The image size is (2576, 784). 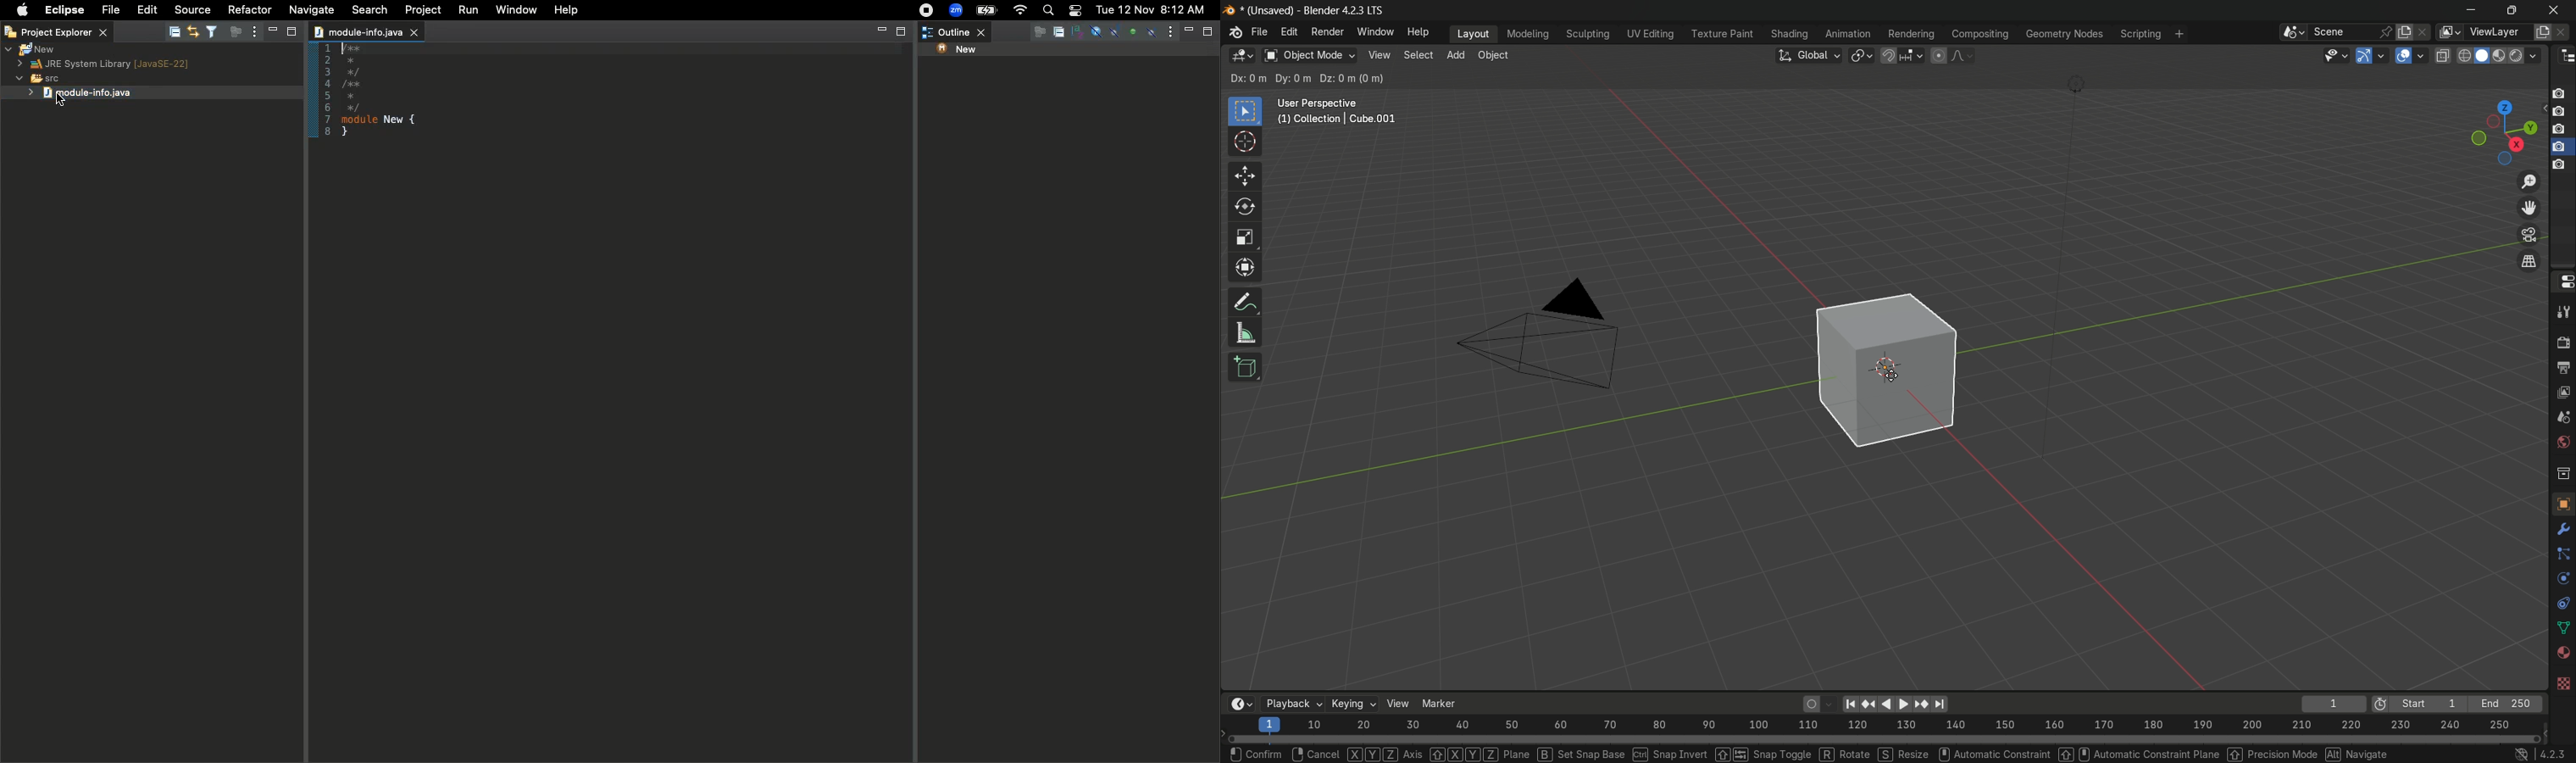 What do you see at coordinates (2443, 55) in the screenshot?
I see `toggle x-ray` at bounding box center [2443, 55].